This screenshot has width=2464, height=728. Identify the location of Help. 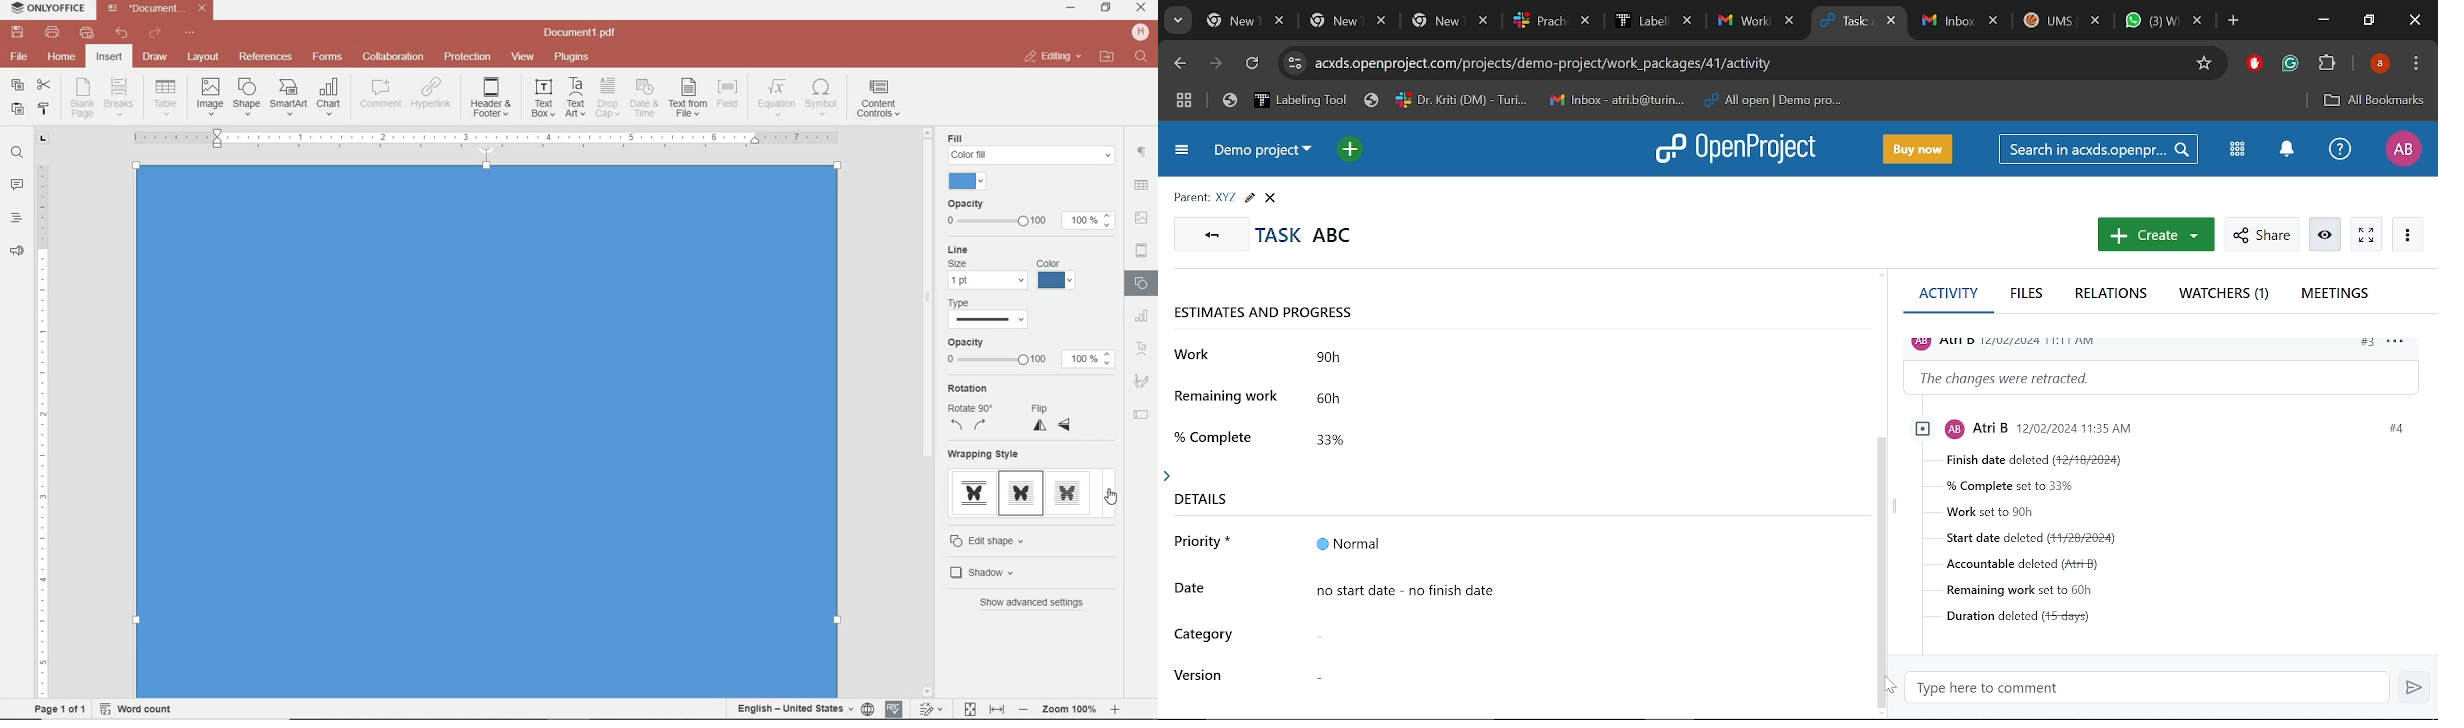
(2337, 149).